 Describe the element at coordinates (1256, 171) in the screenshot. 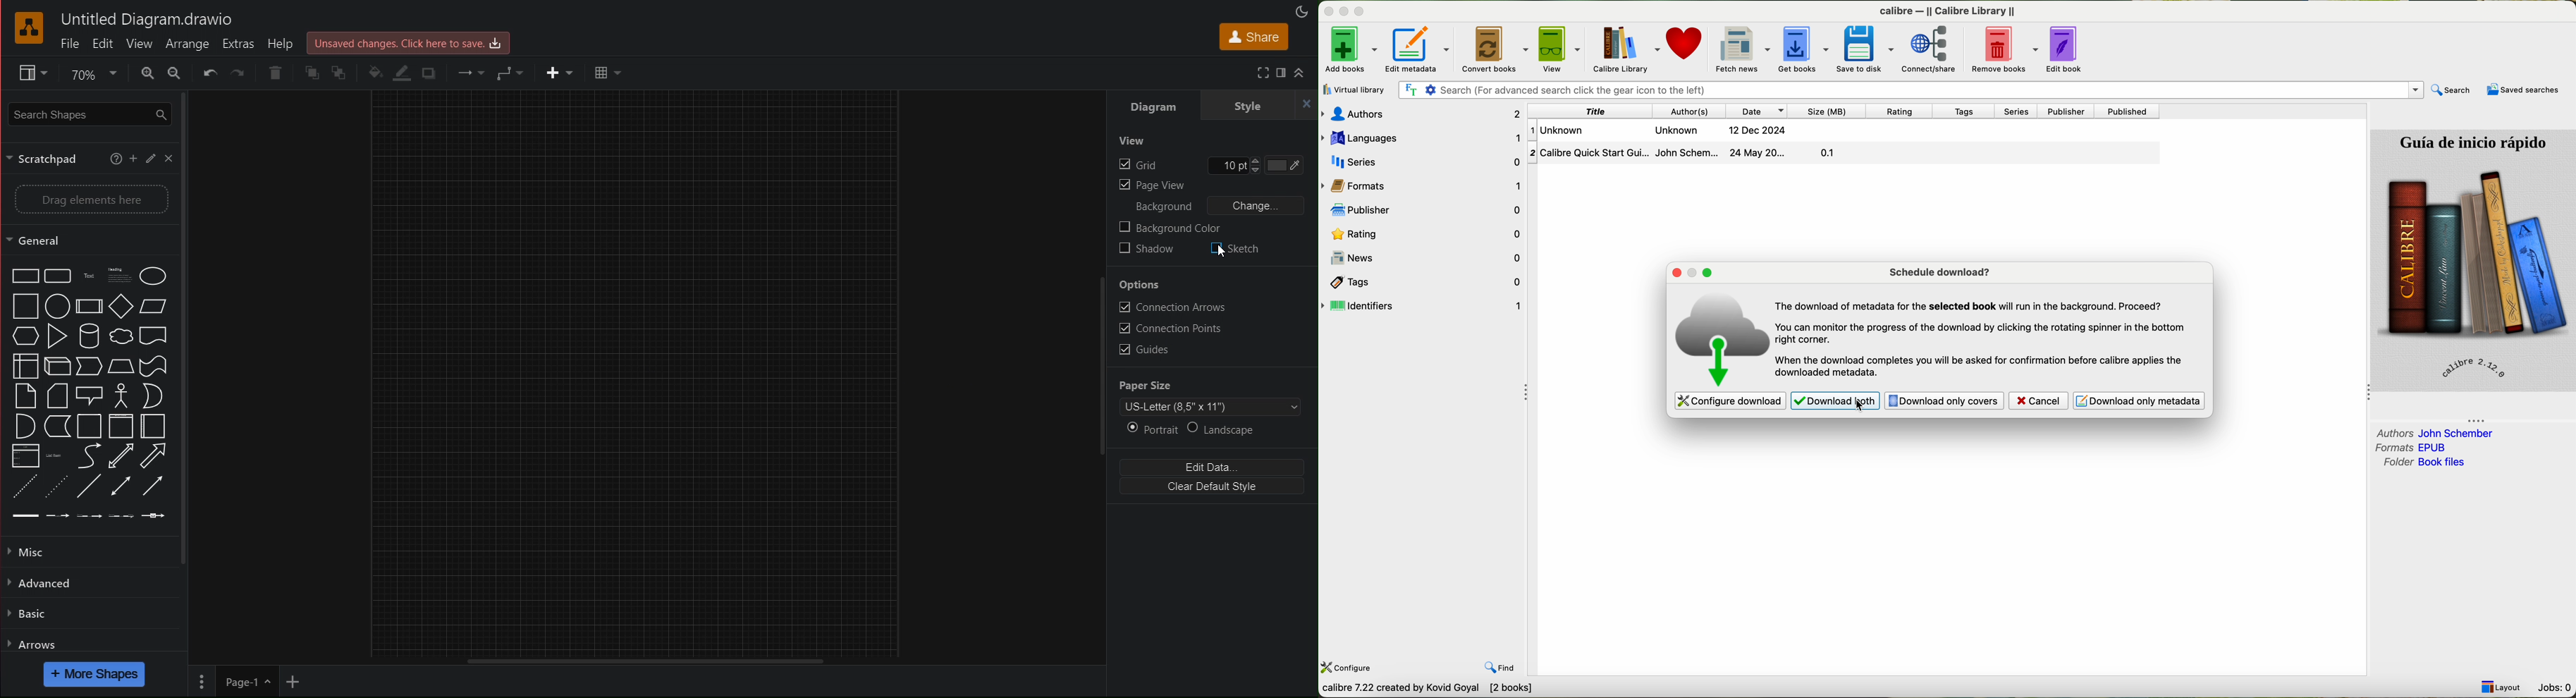

I see `decrease grid pt` at that location.